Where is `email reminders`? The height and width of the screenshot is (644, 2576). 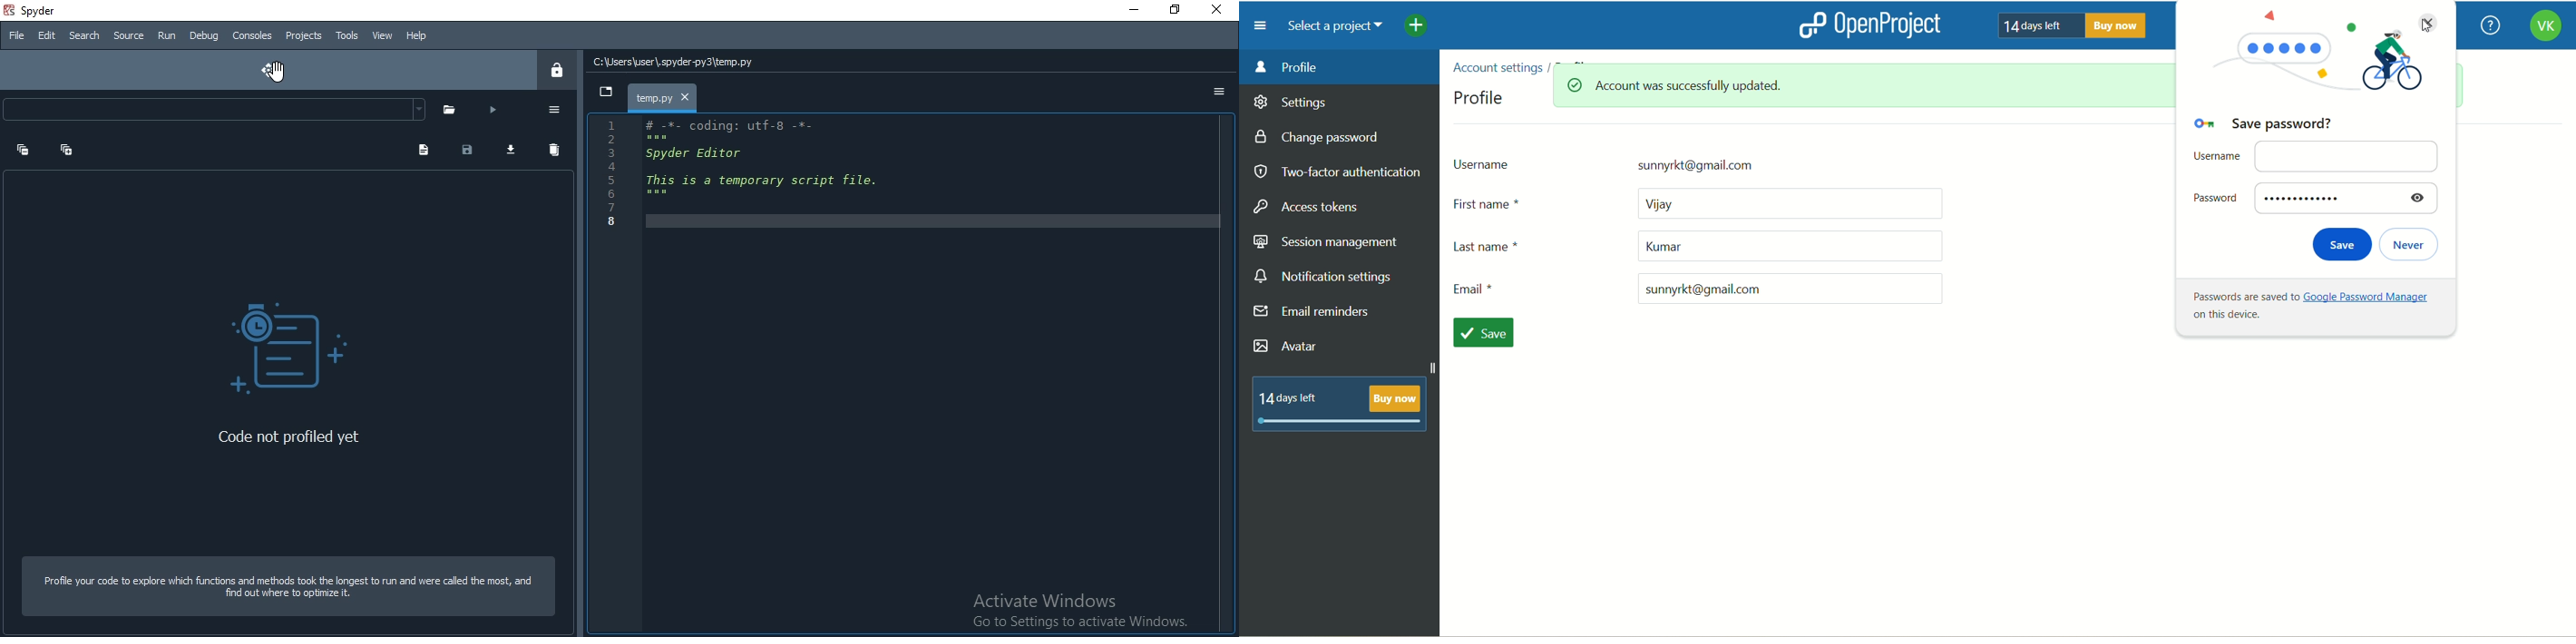 email reminders is located at coordinates (1314, 314).